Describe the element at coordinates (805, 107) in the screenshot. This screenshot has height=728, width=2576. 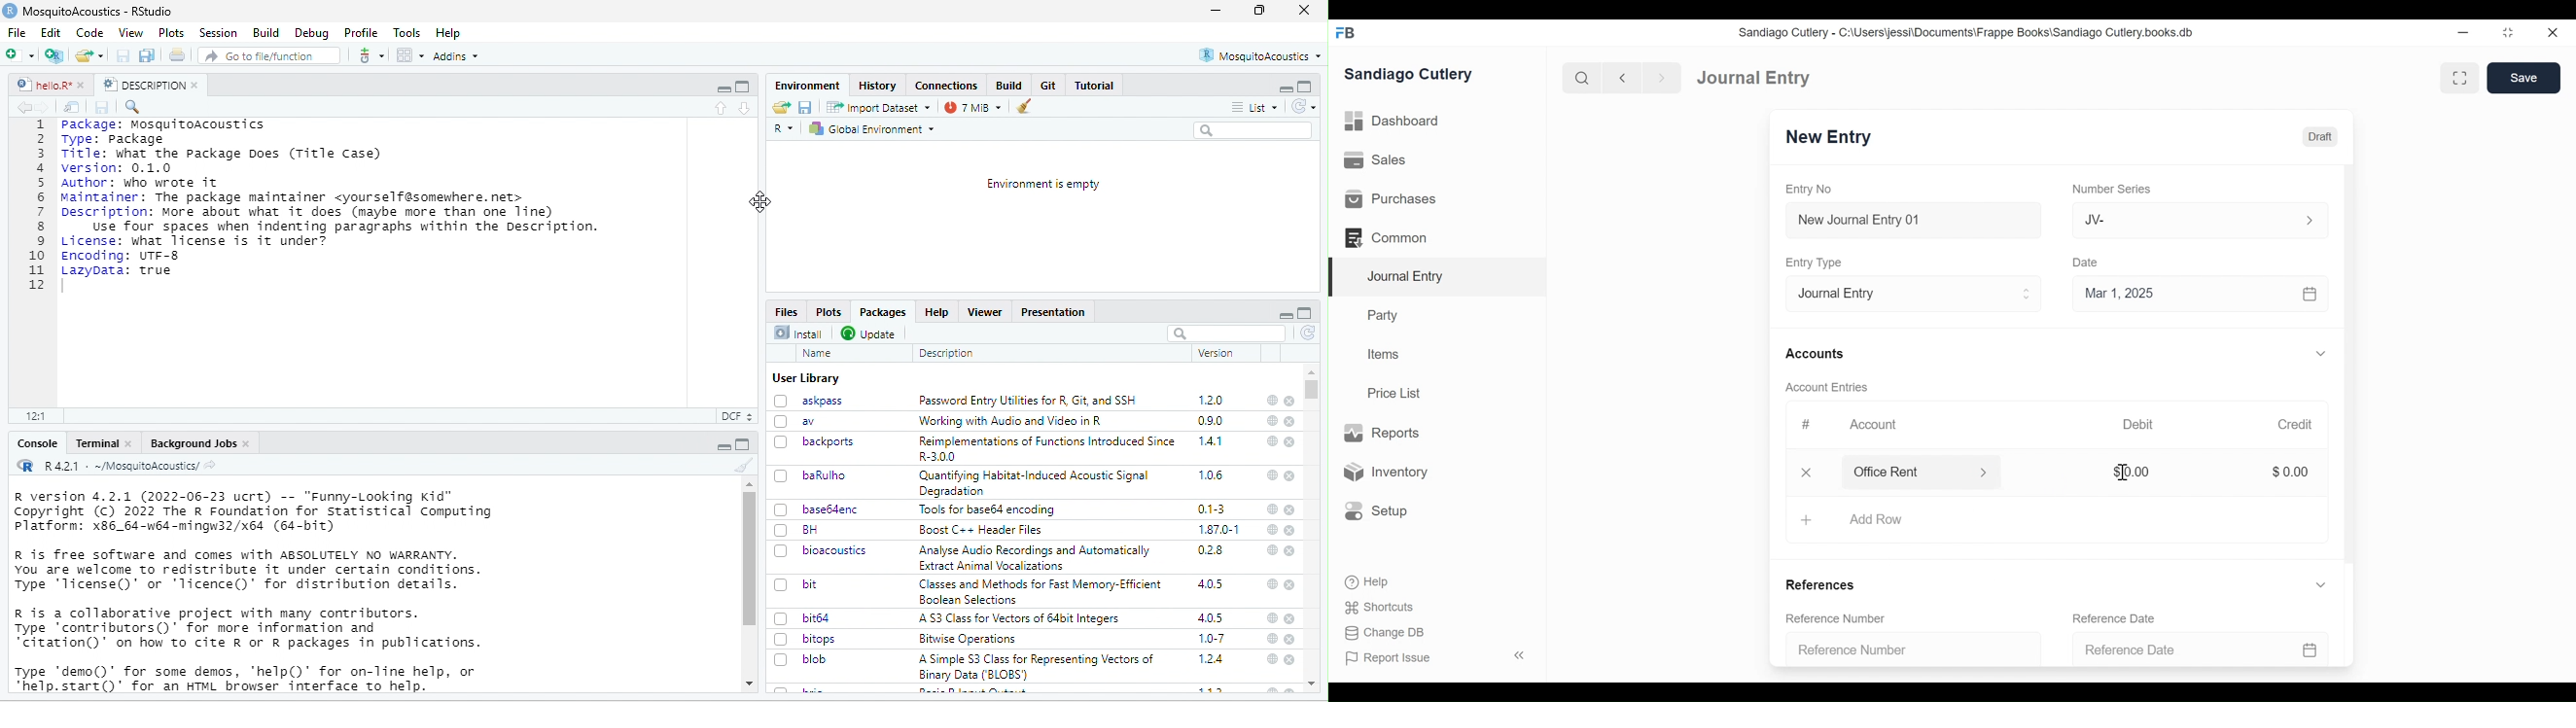
I see `Save` at that location.